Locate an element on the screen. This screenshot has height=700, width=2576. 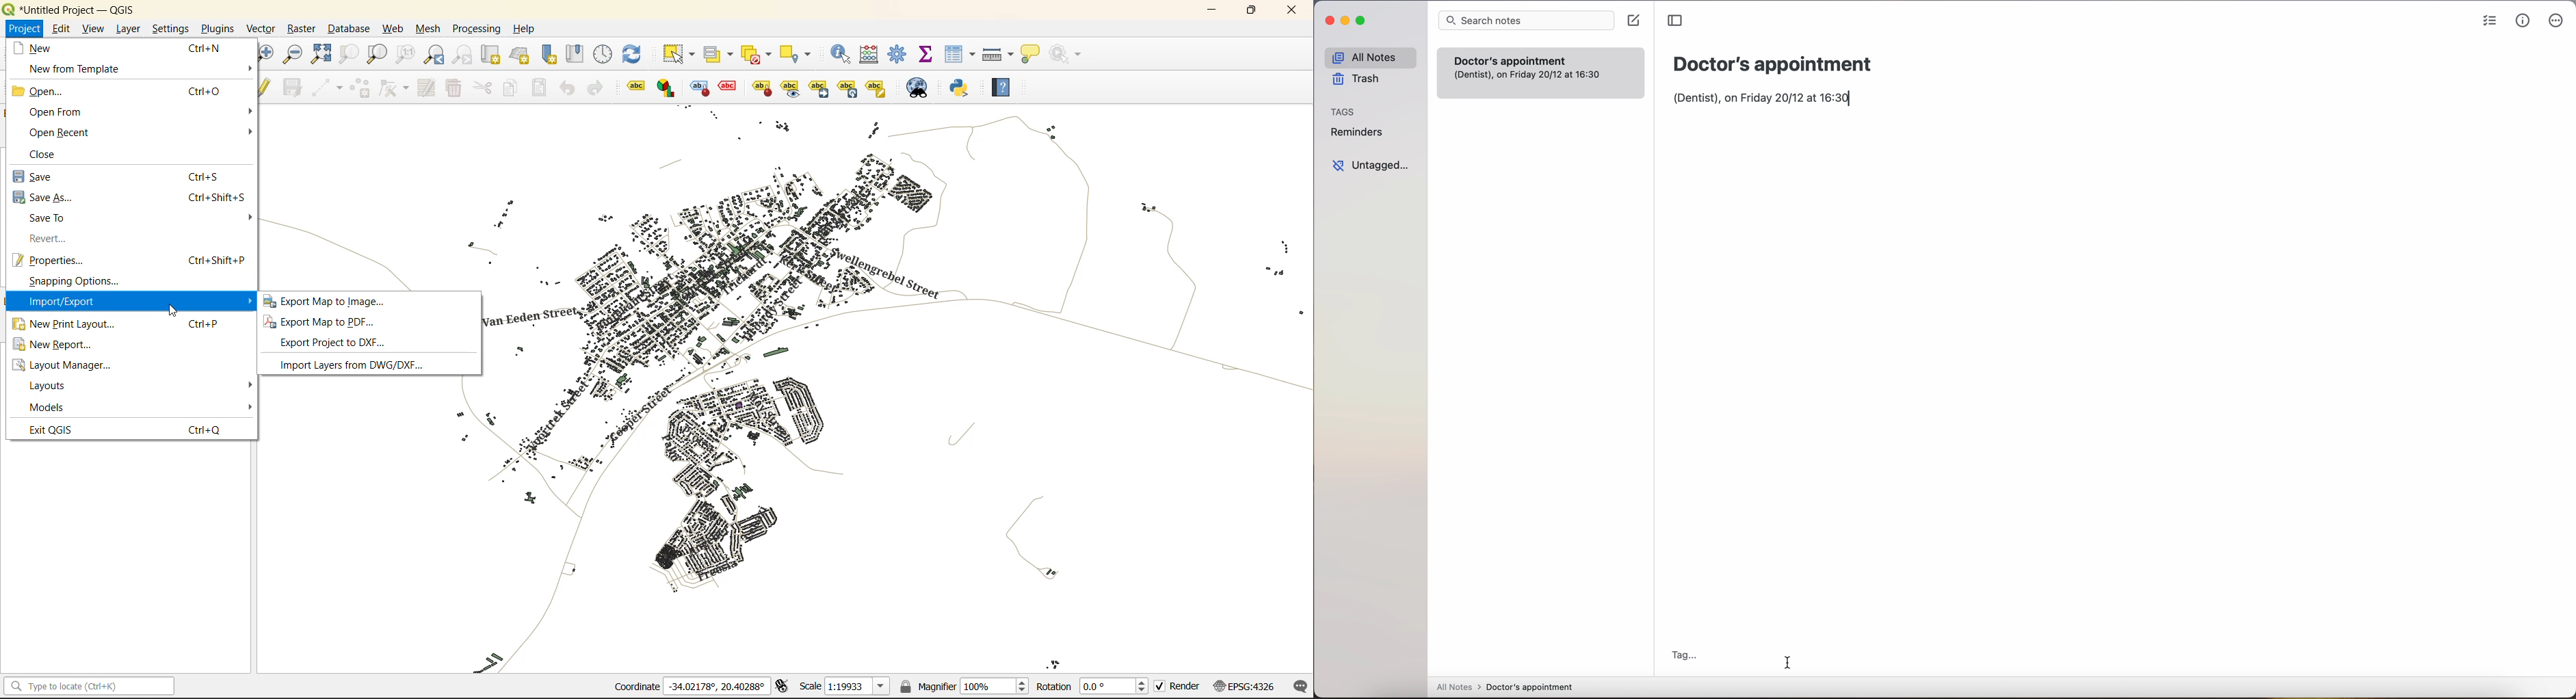
properties is located at coordinates (55, 259).